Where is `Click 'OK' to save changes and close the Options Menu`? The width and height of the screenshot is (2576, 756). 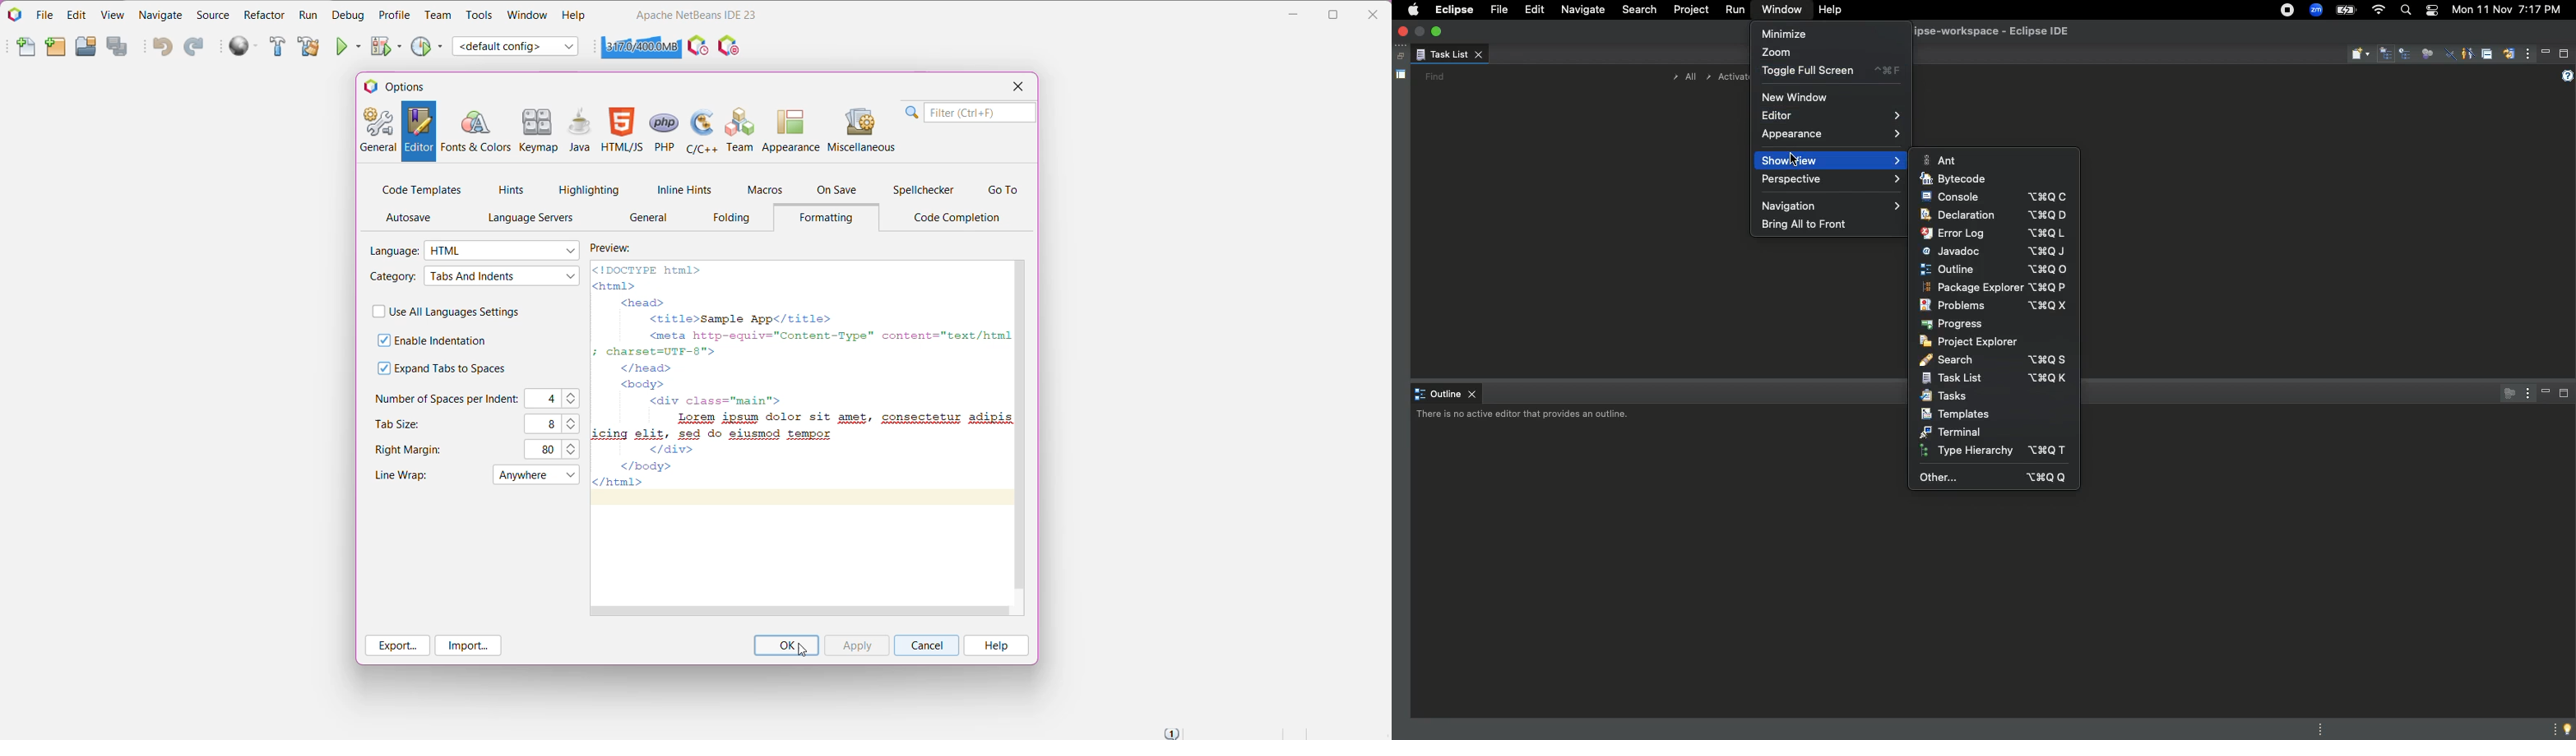
Click 'OK' to save changes and close the Options Menu is located at coordinates (786, 645).